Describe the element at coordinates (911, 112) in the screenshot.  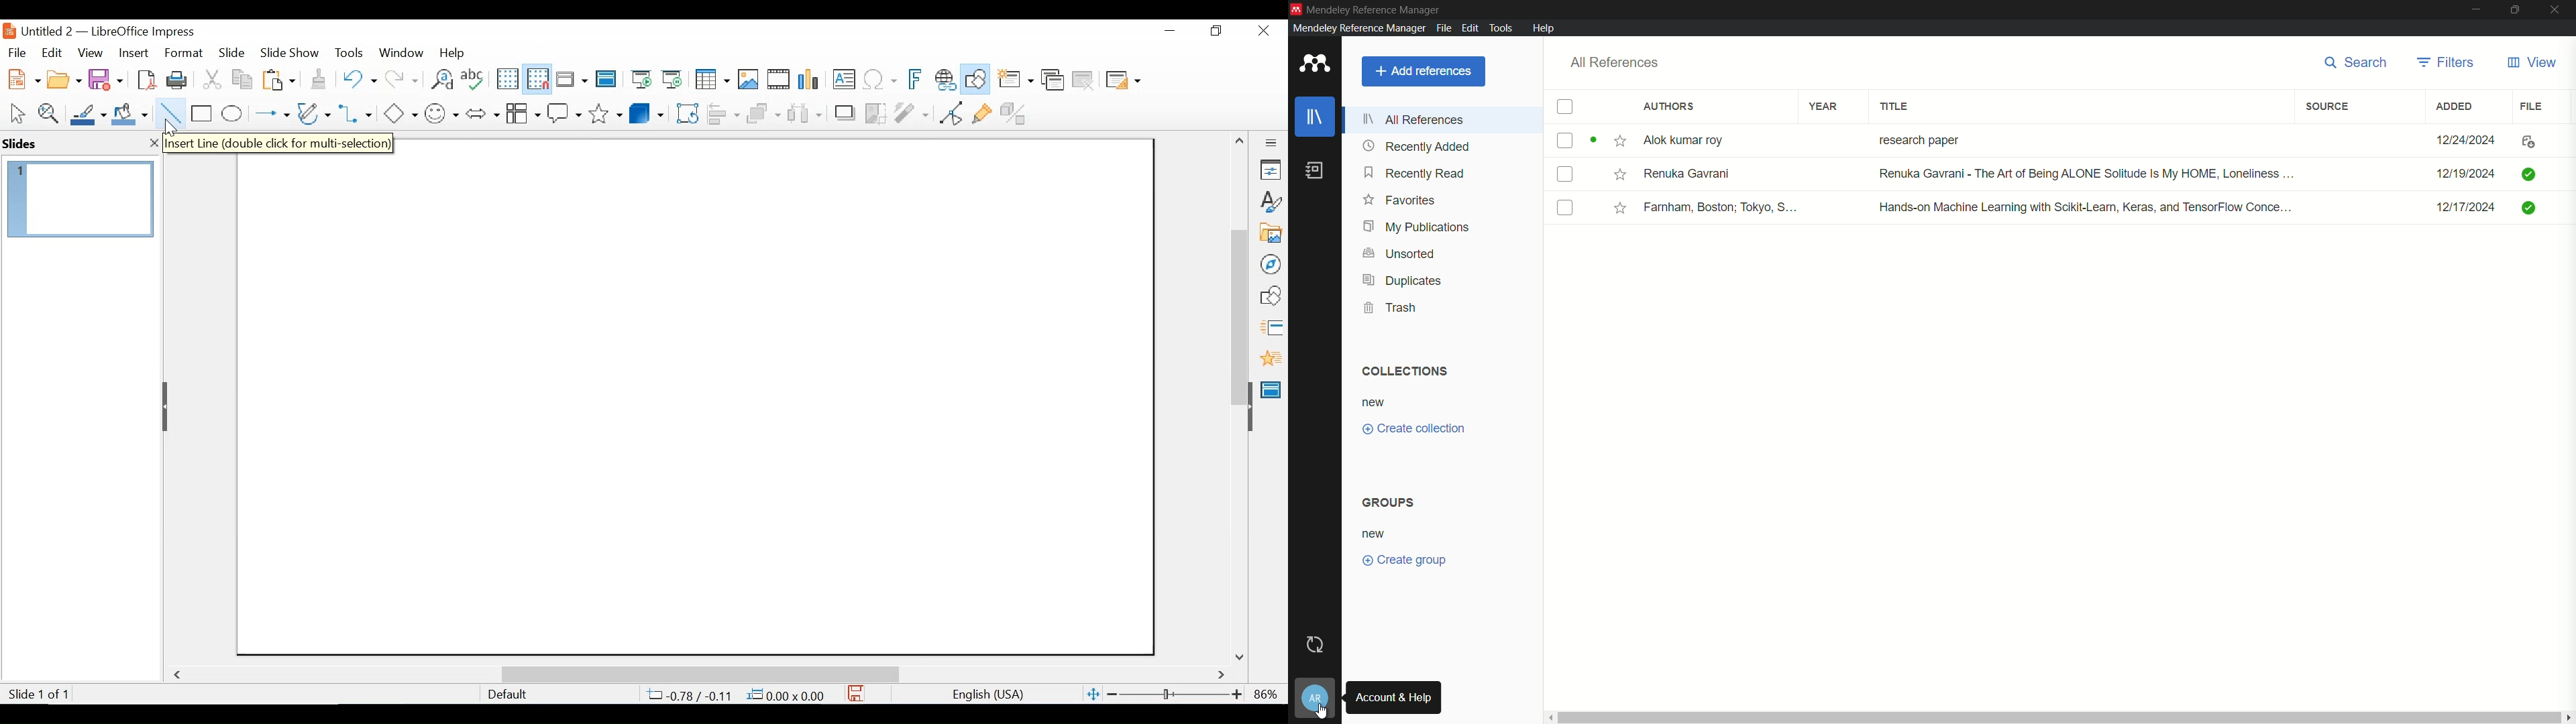
I see `Filter Image` at that location.